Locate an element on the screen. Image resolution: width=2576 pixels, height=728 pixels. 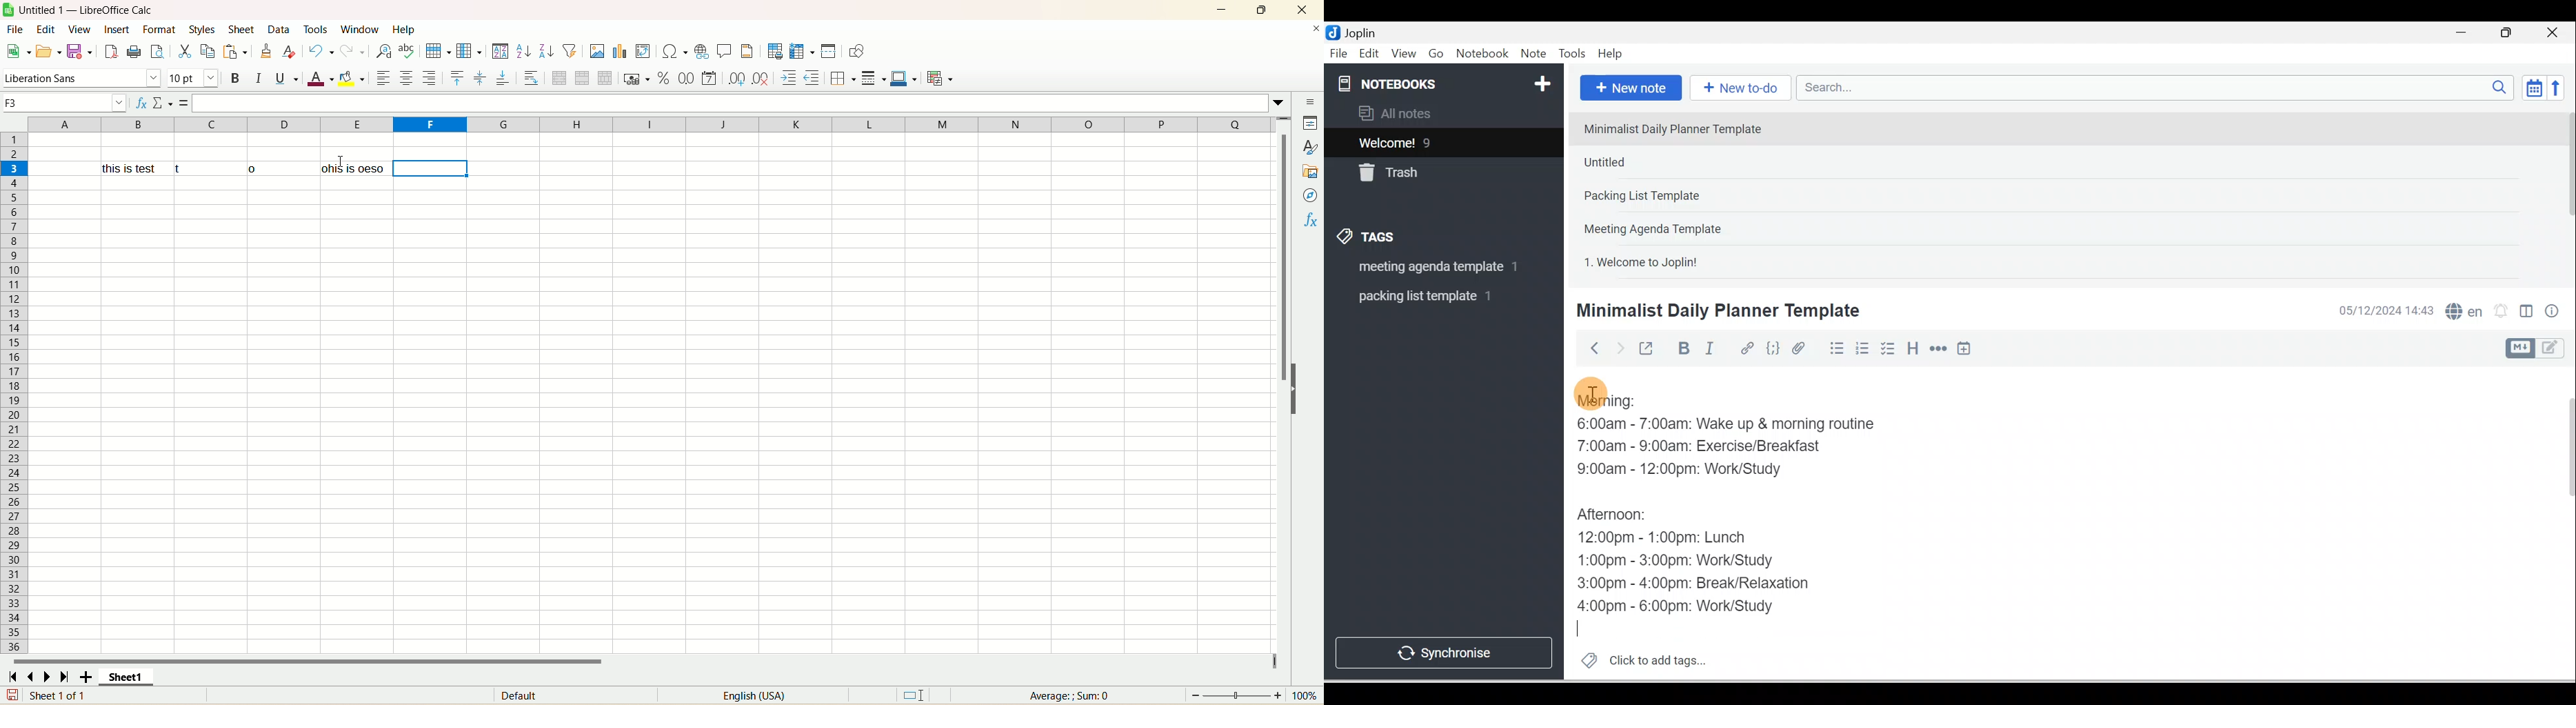
New note is located at coordinates (1629, 89).